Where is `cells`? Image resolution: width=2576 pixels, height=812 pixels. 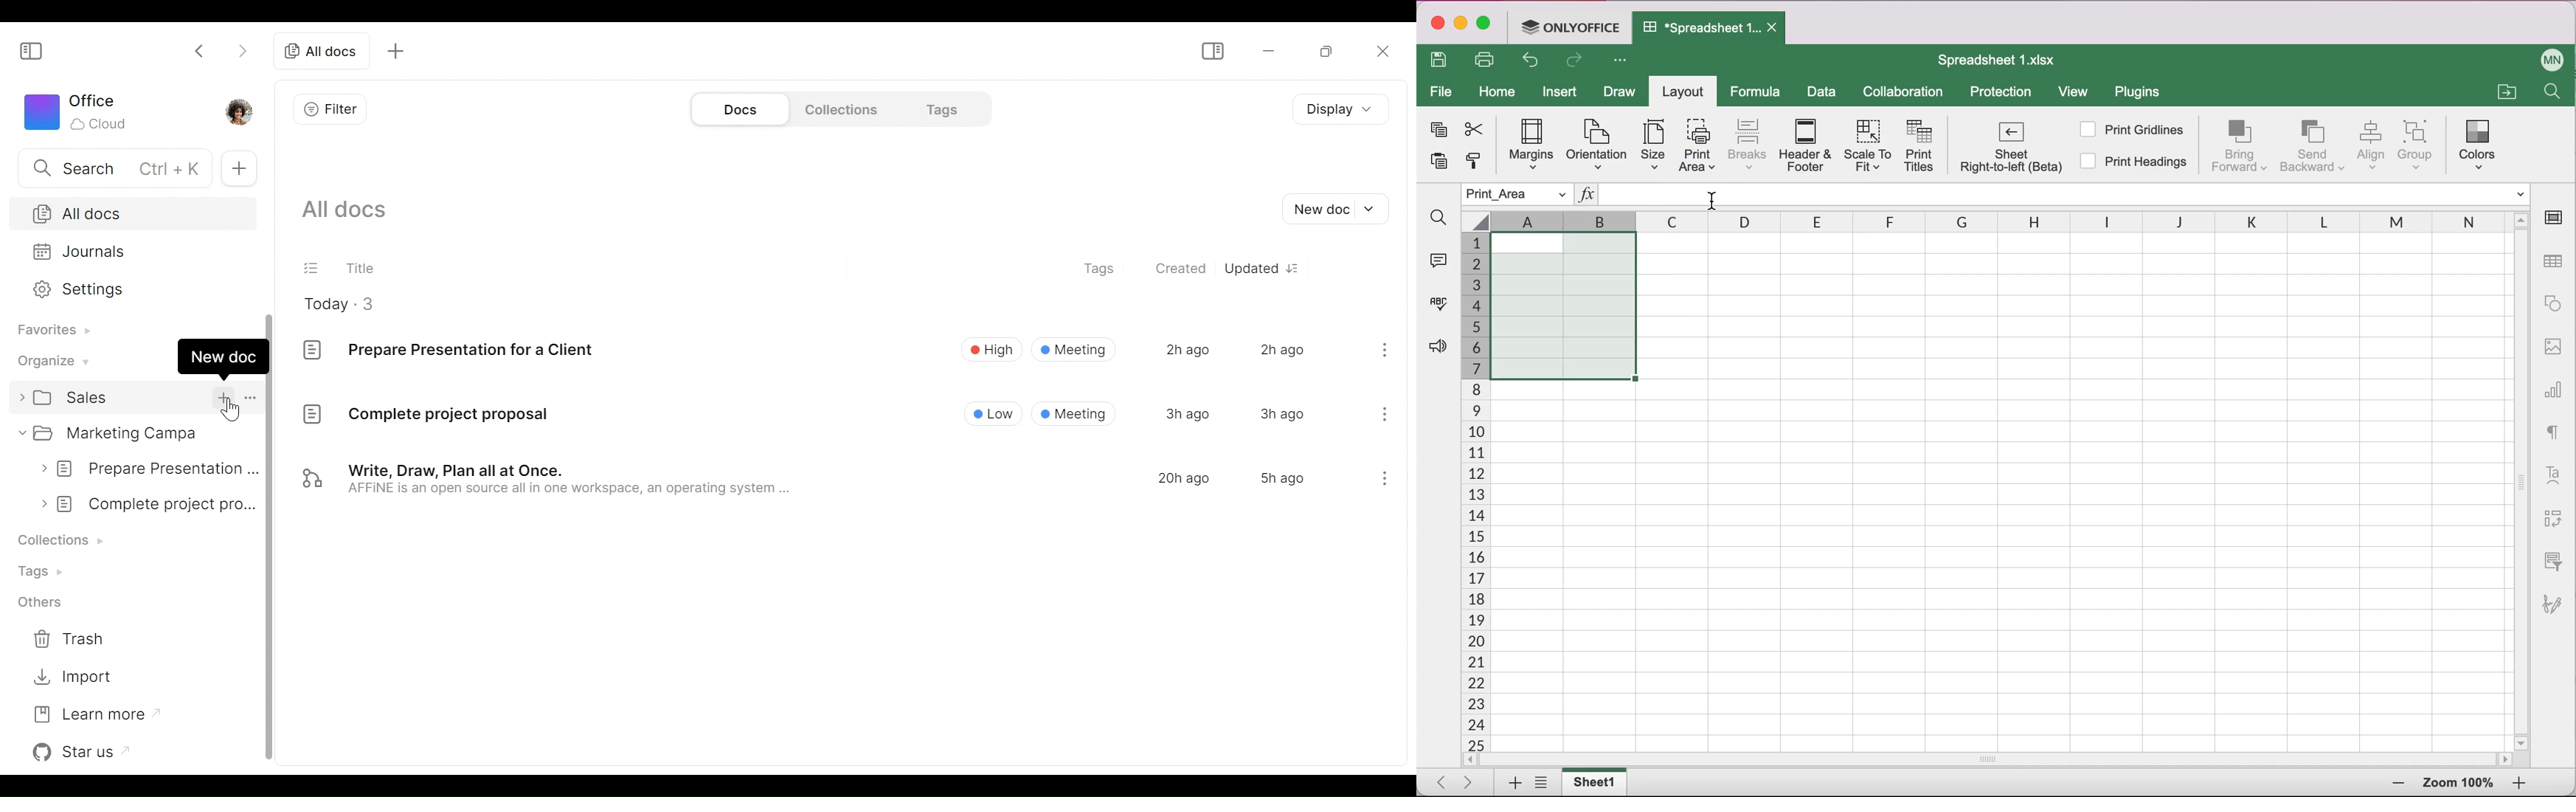
cells is located at coordinates (2101, 499).